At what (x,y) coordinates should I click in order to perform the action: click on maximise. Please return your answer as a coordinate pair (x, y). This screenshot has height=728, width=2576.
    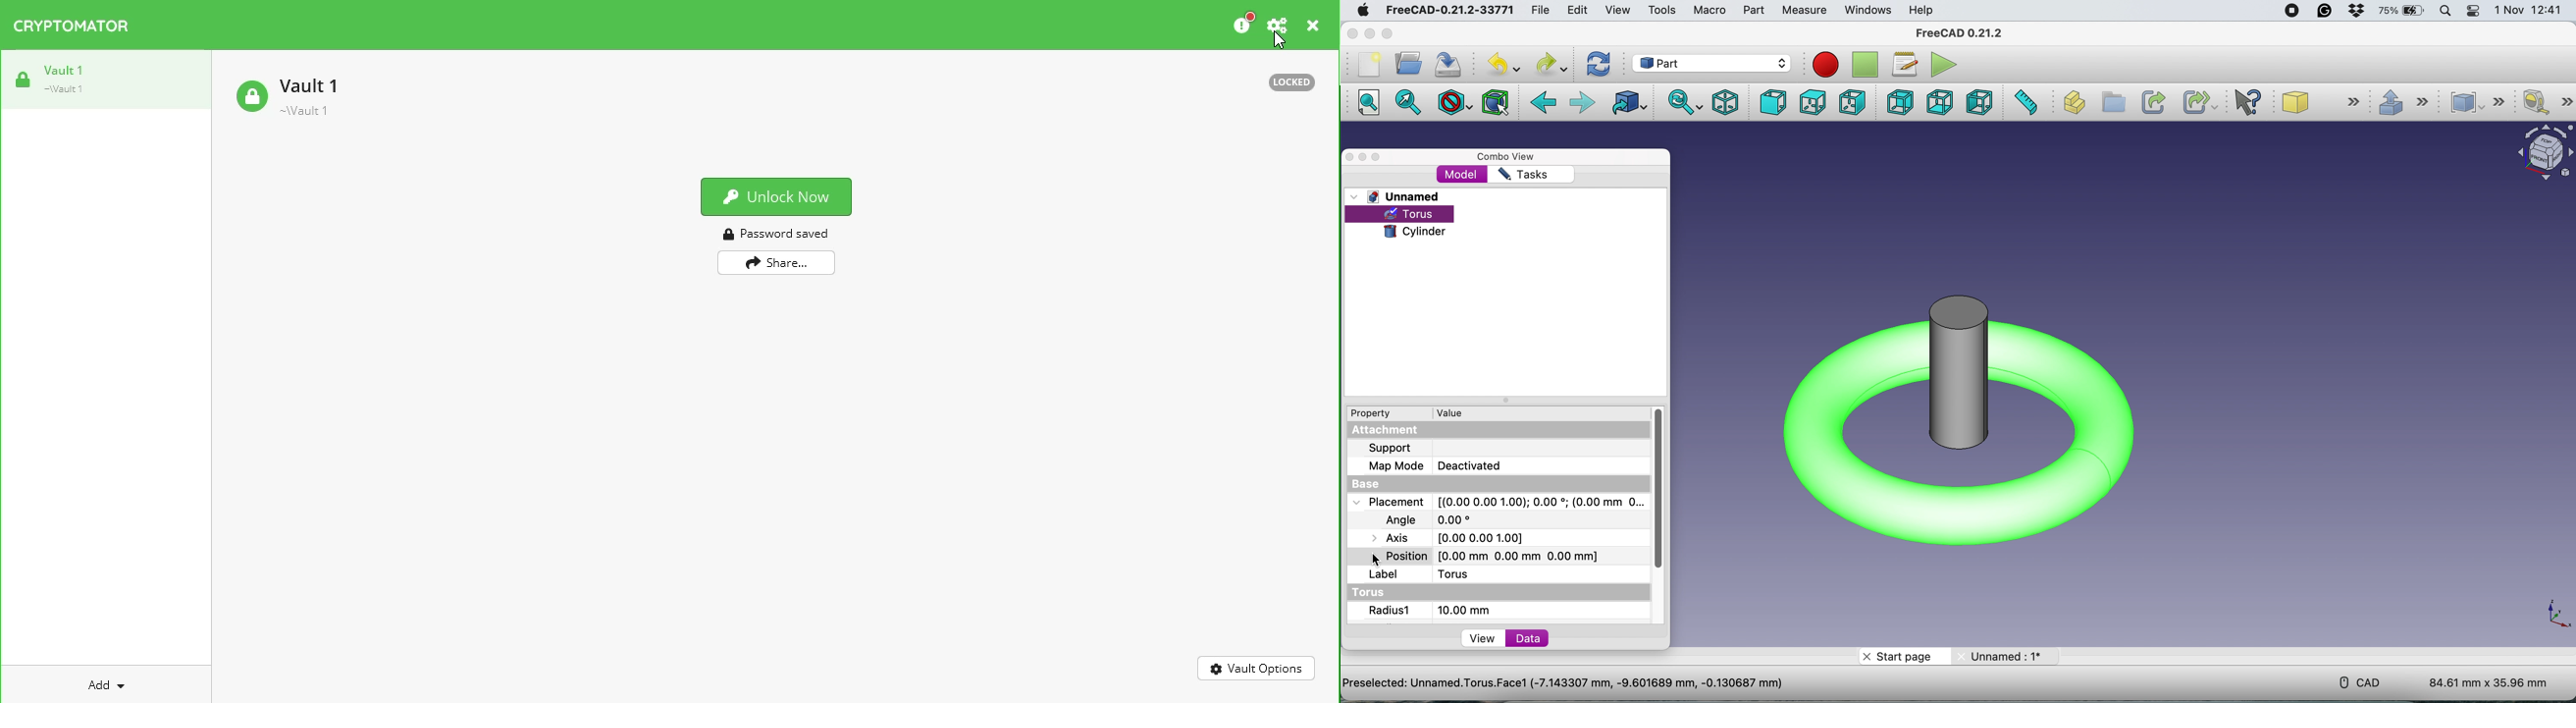
    Looking at the image, I should click on (1378, 157).